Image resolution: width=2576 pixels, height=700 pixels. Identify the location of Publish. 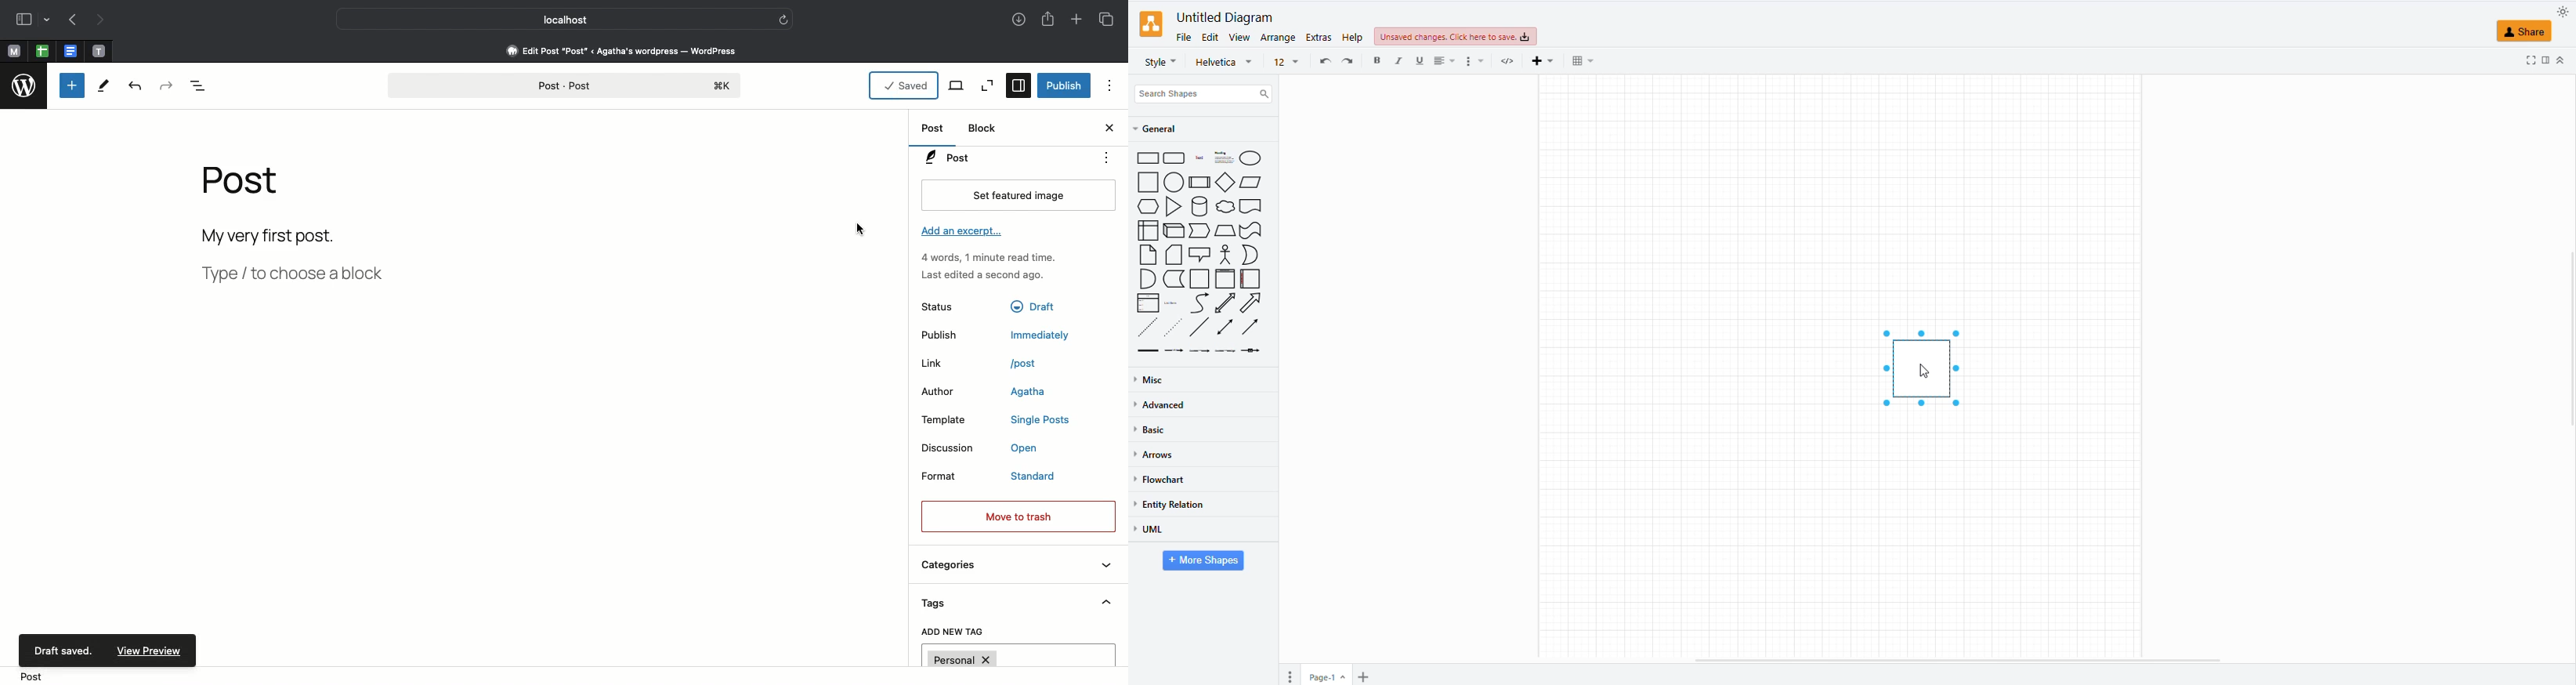
(1063, 85).